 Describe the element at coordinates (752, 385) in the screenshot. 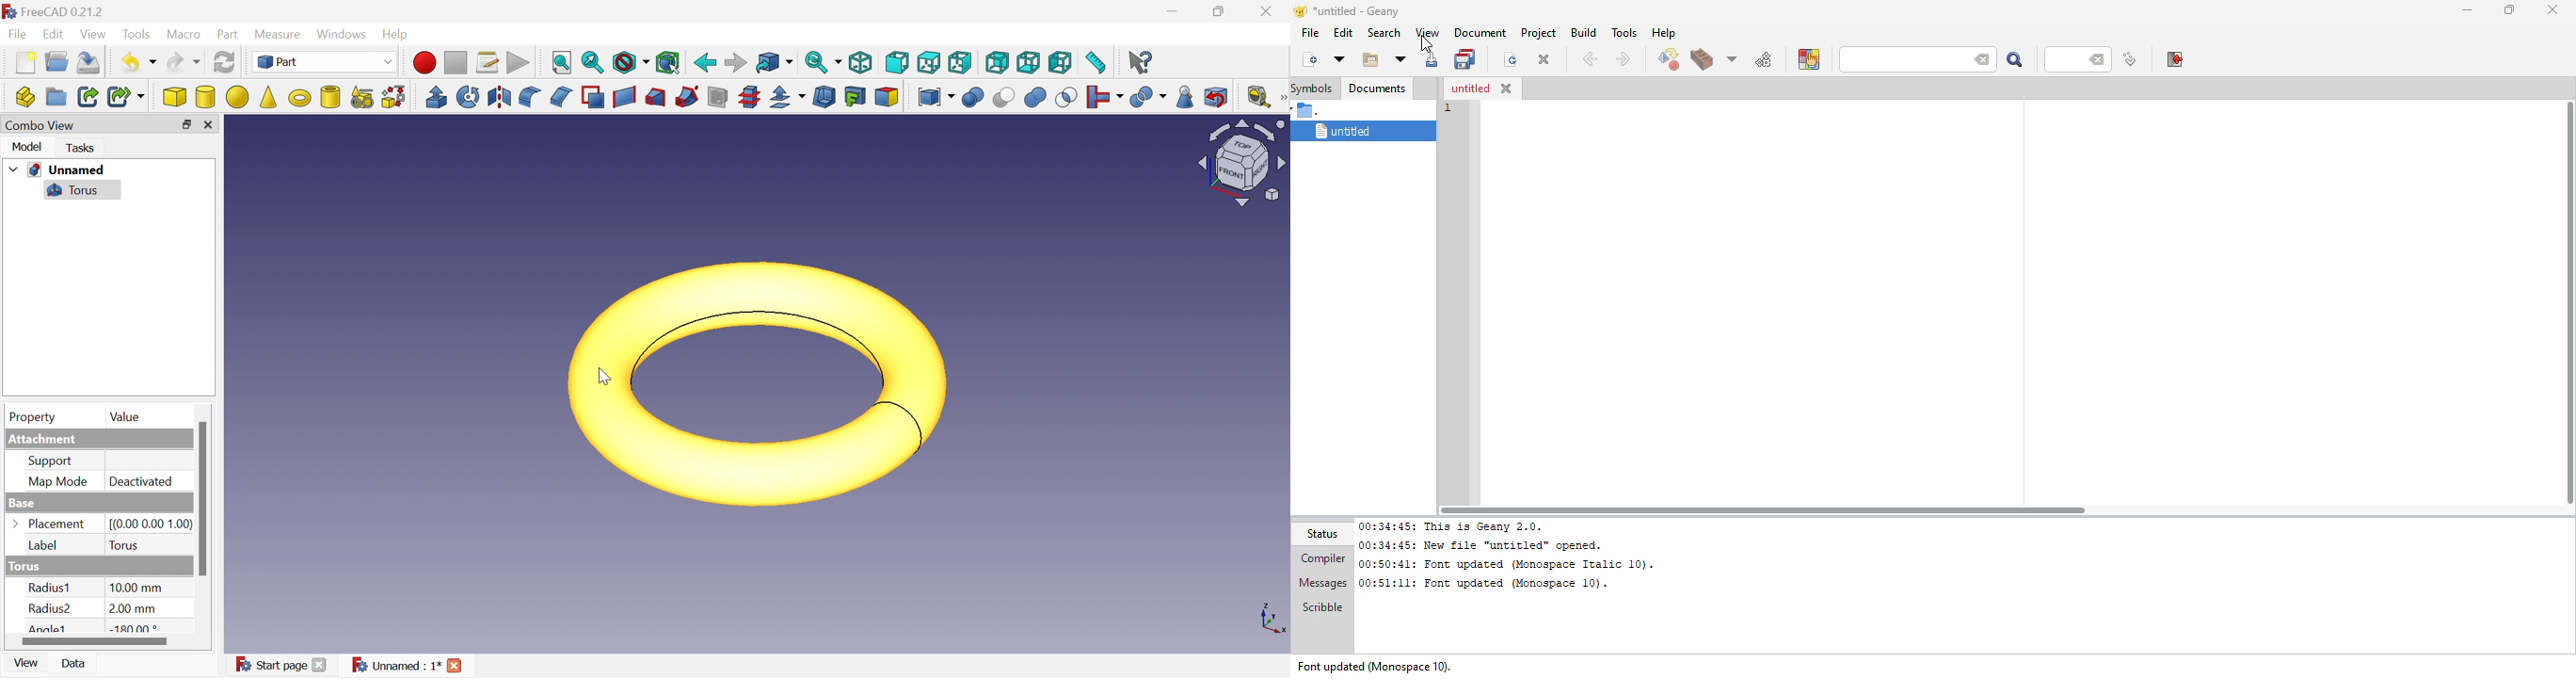

I see `Torus` at that location.